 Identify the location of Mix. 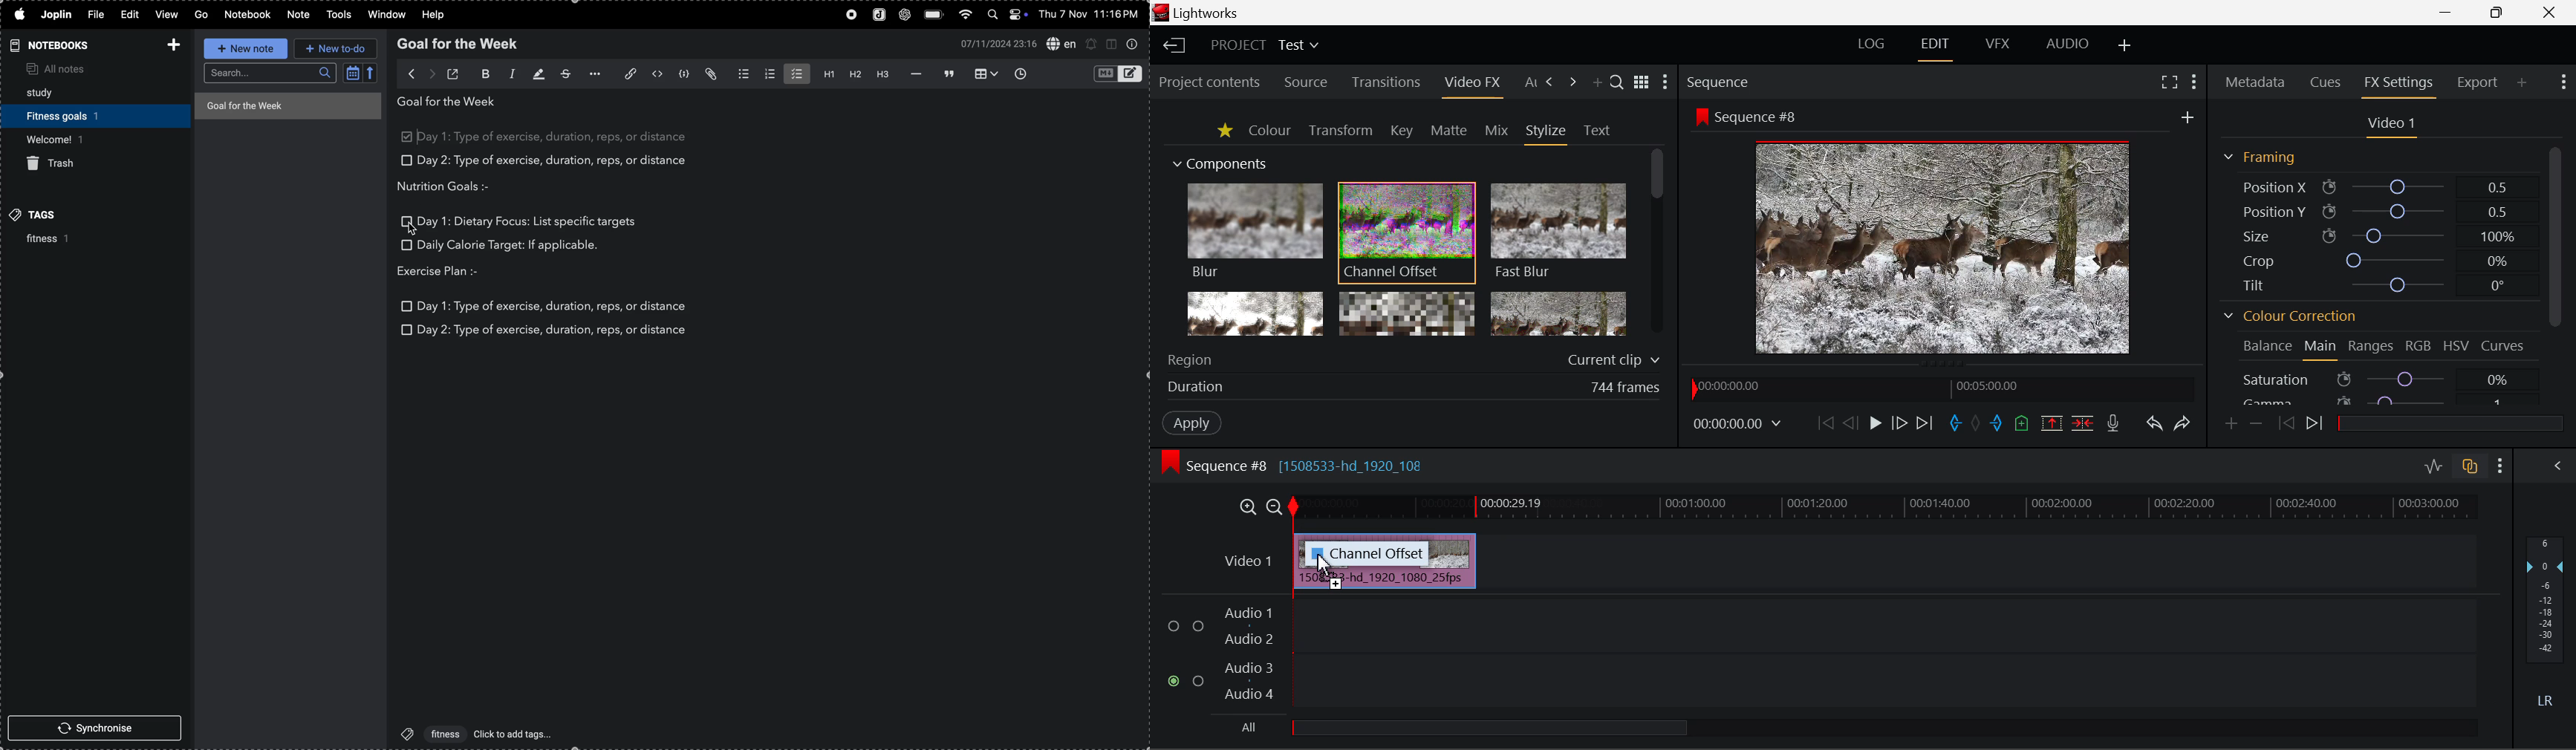
(1497, 131).